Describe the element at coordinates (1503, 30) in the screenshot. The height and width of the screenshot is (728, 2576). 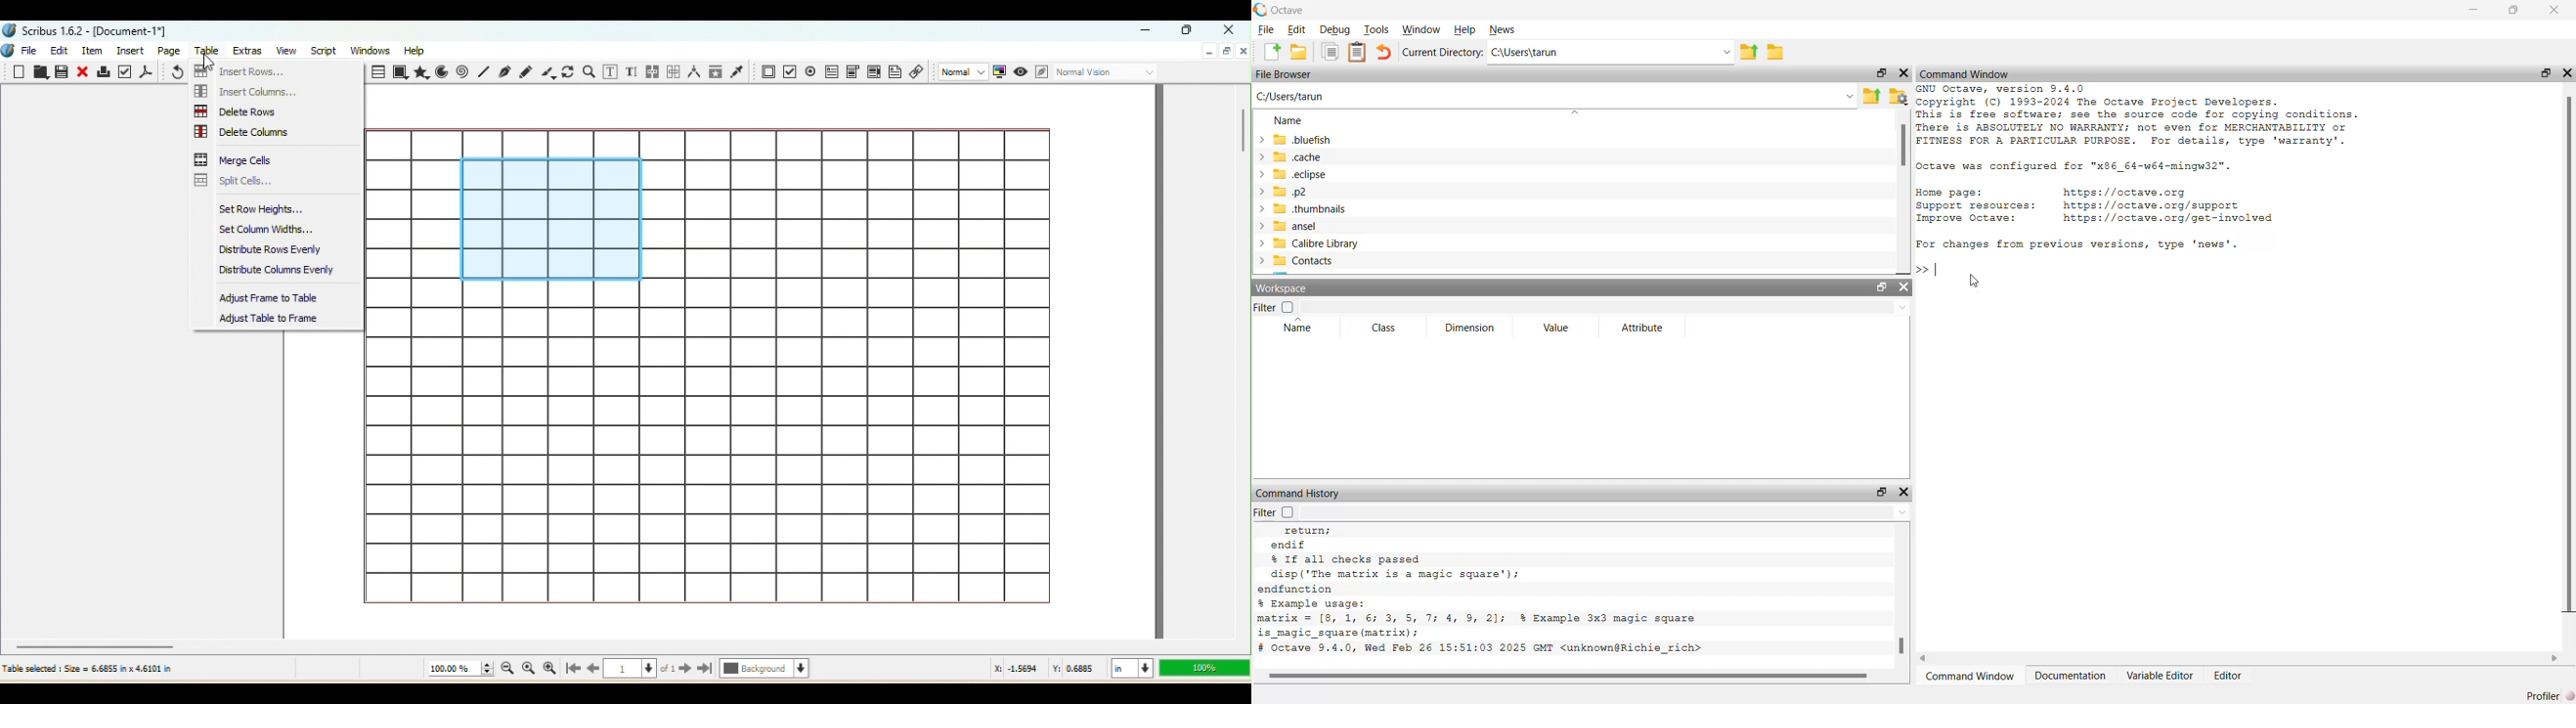
I see `News` at that location.